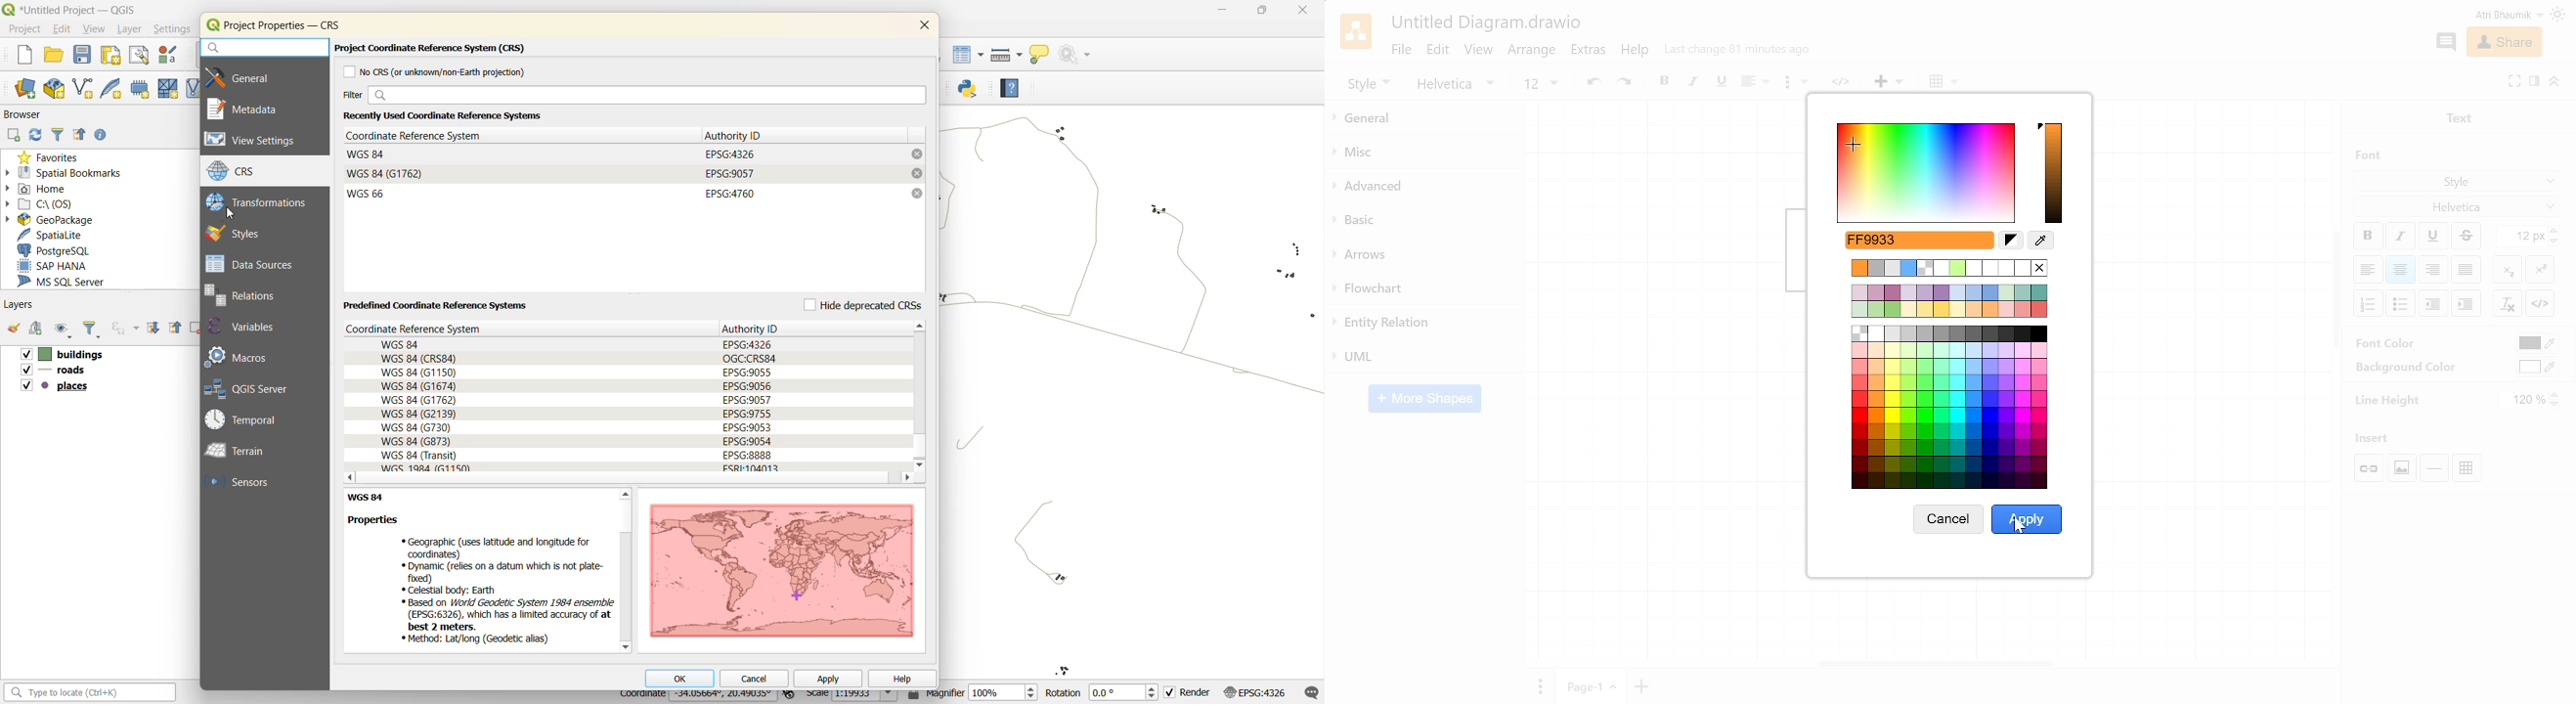 This screenshot has height=728, width=2576. Describe the element at coordinates (738, 135) in the screenshot. I see `authority id` at that location.